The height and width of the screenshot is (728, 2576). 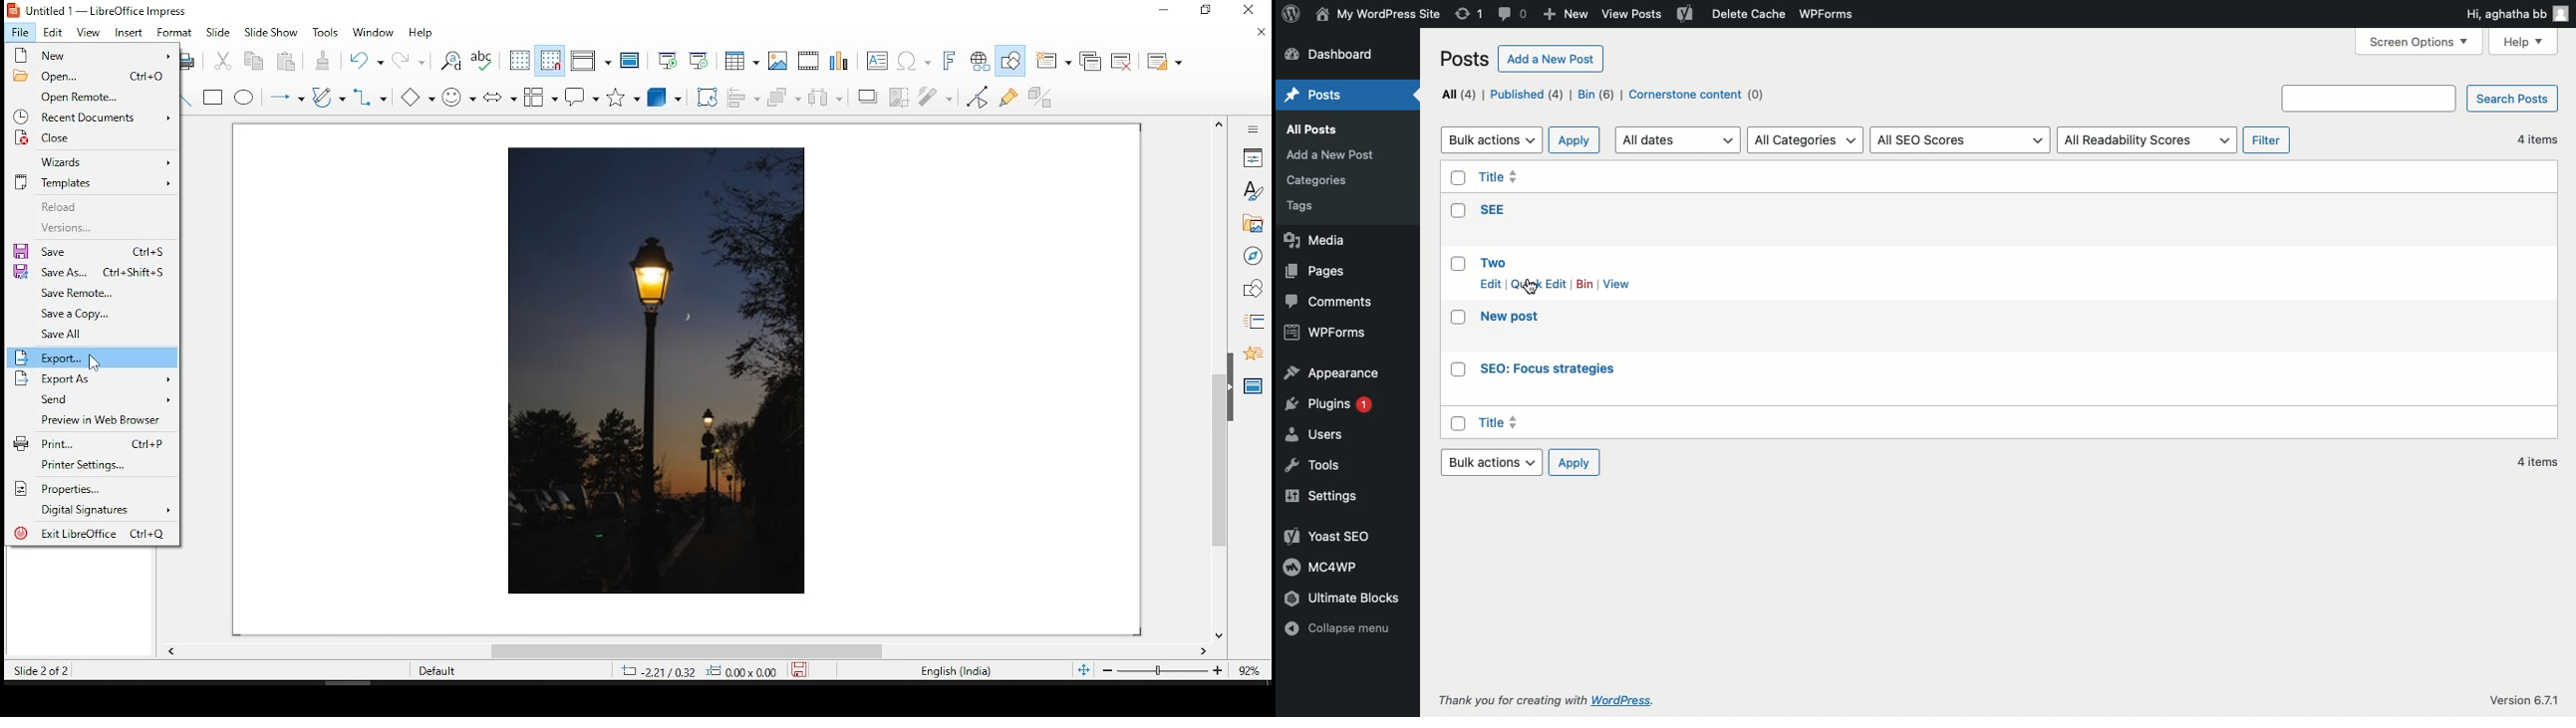 What do you see at coordinates (1458, 424) in the screenshot?
I see `Checkbox` at bounding box center [1458, 424].